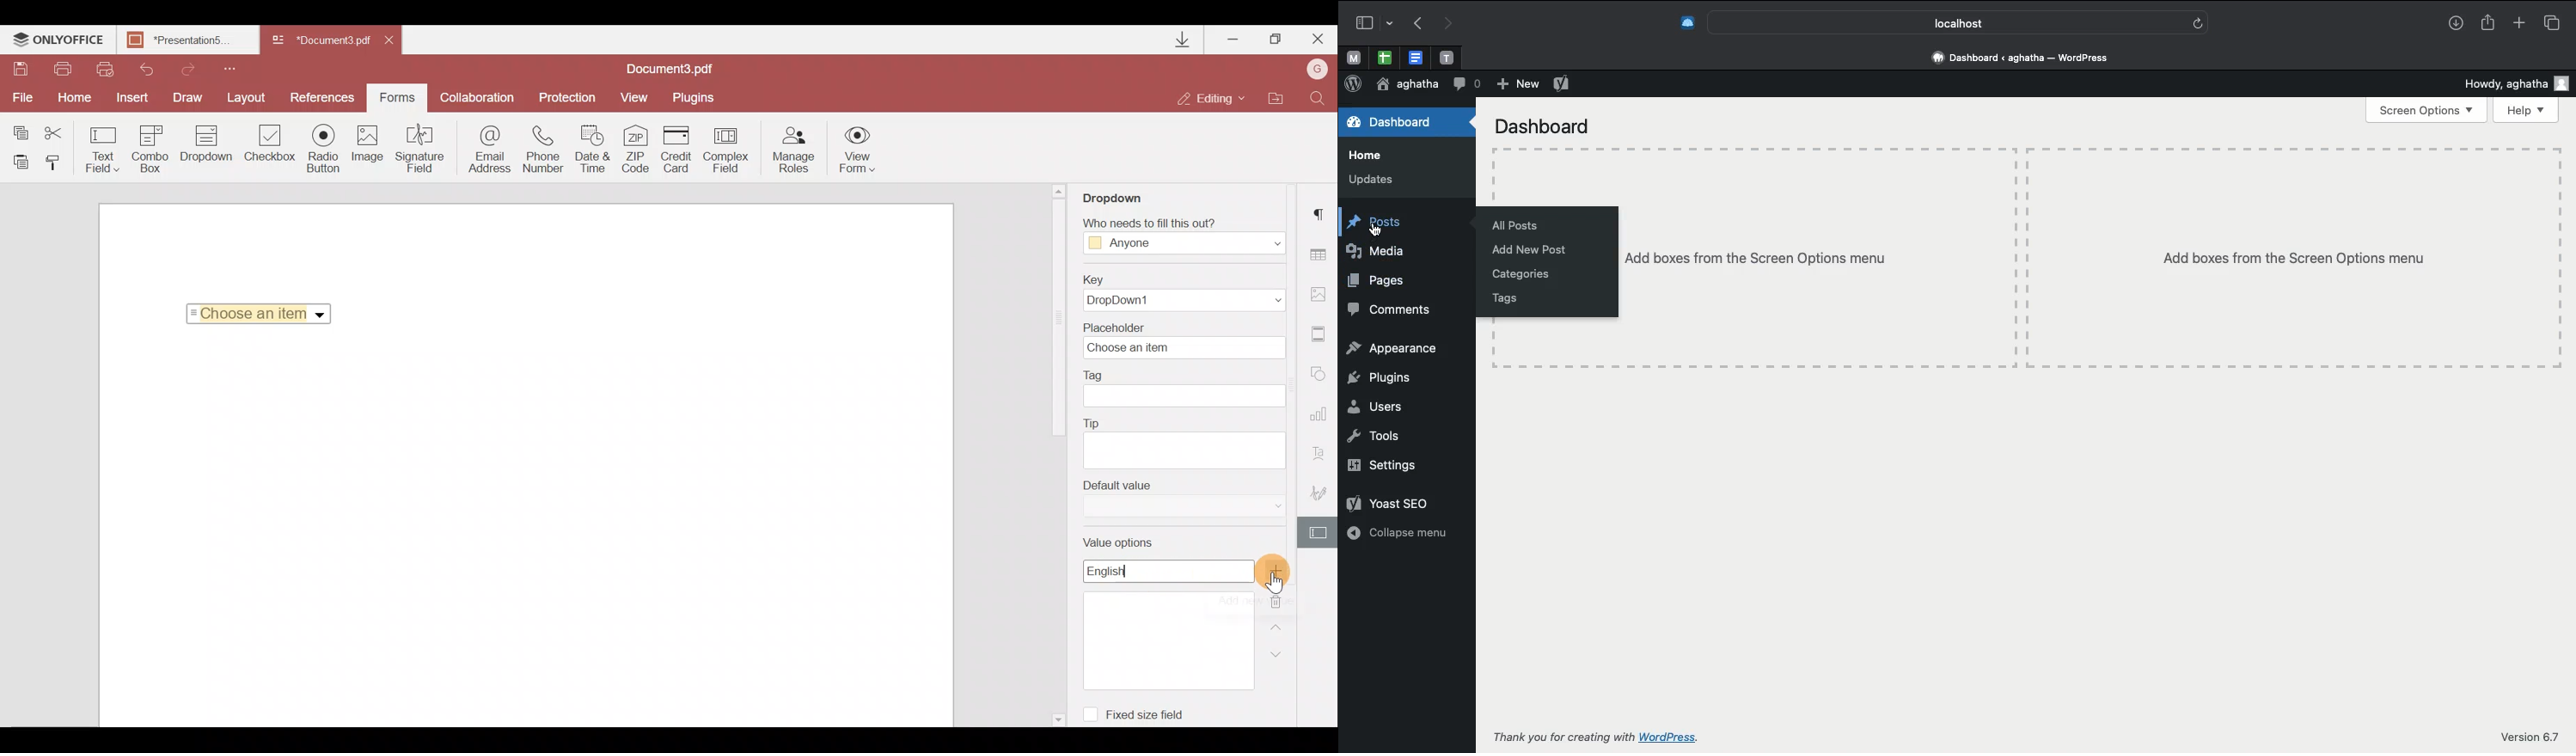  Describe the element at coordinates (1518, 275) in the screenshot. I see `Categories` at that location.